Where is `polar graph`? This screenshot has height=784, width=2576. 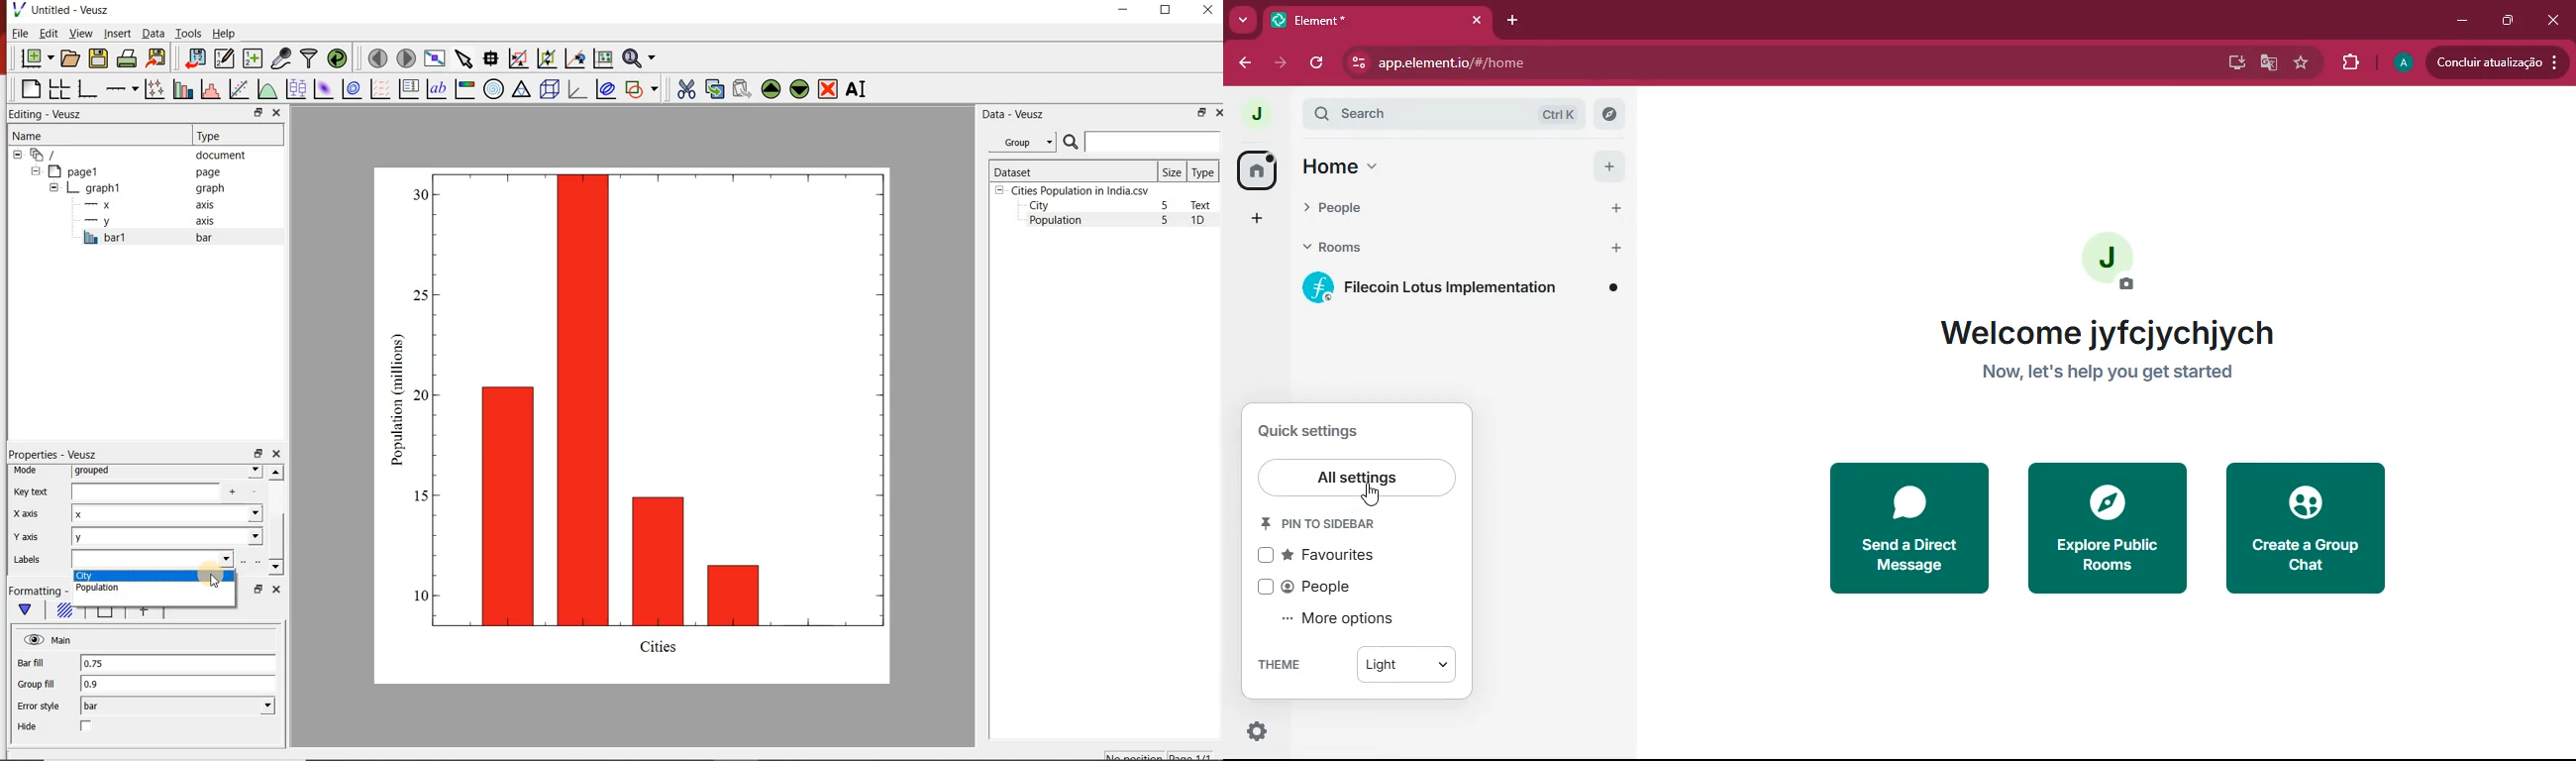
polar graph is located at coordinates (494, 88).